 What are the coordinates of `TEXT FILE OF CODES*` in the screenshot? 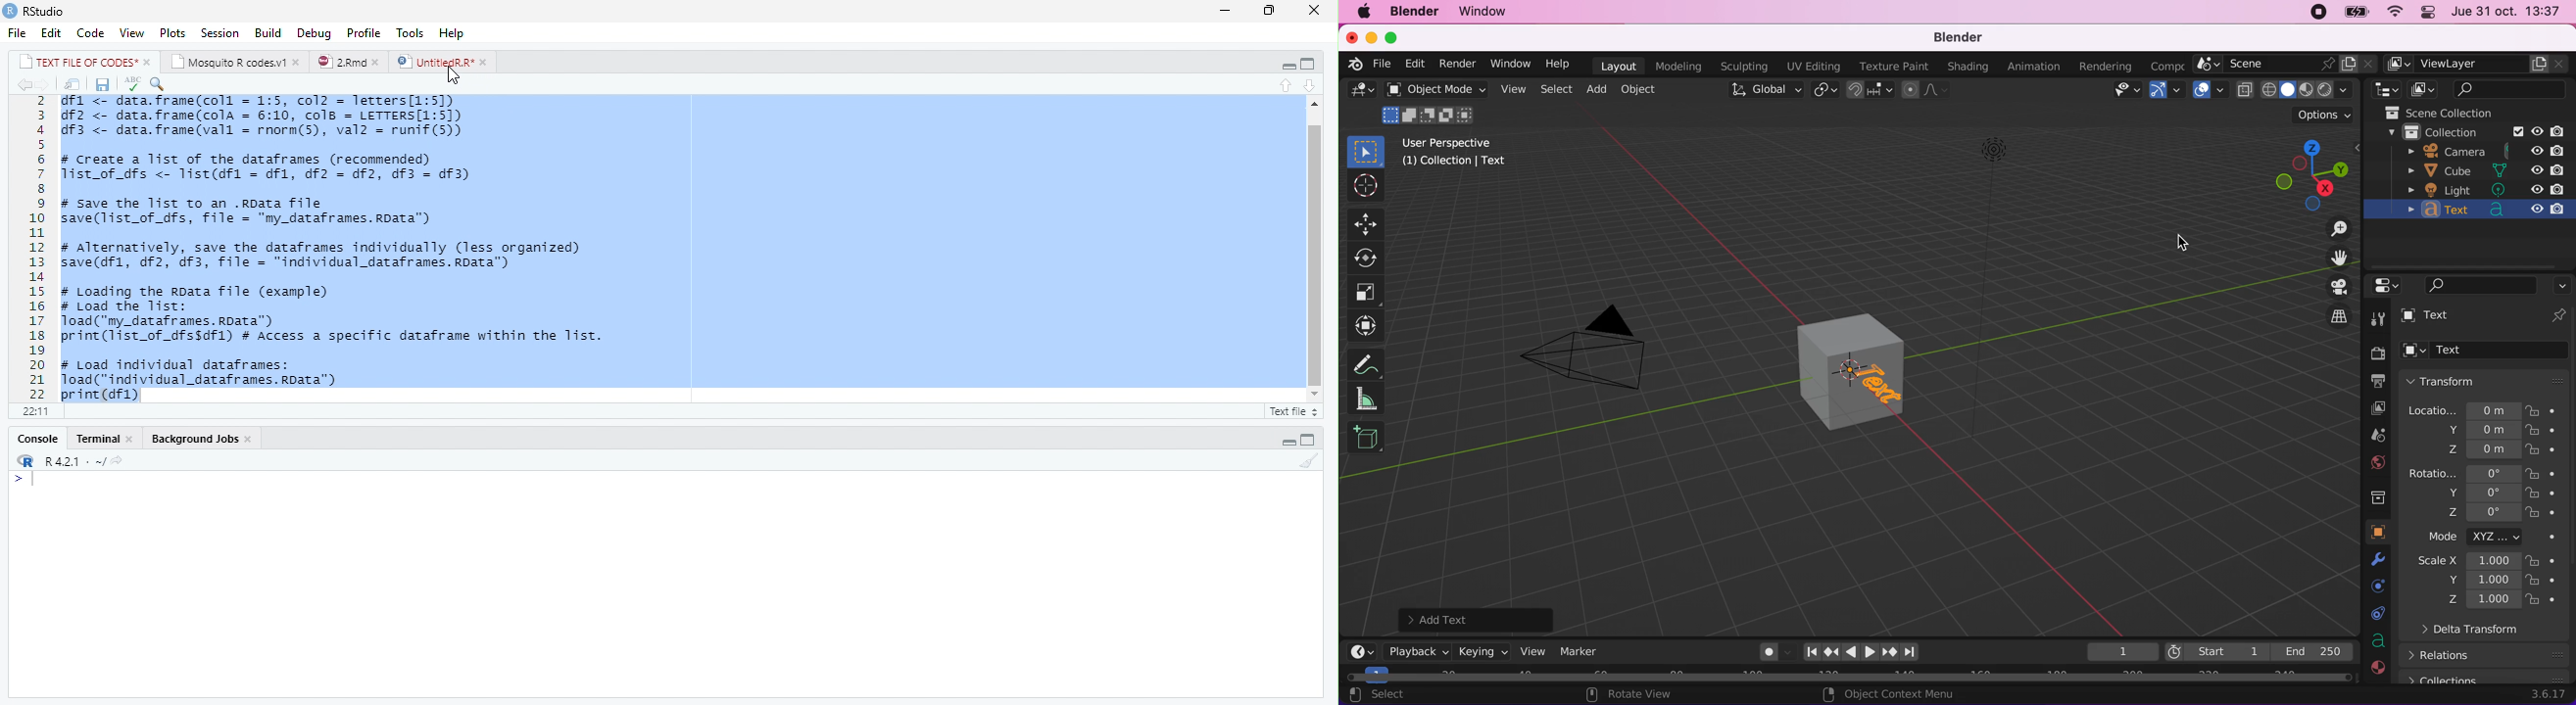 It's located at (82, 61).